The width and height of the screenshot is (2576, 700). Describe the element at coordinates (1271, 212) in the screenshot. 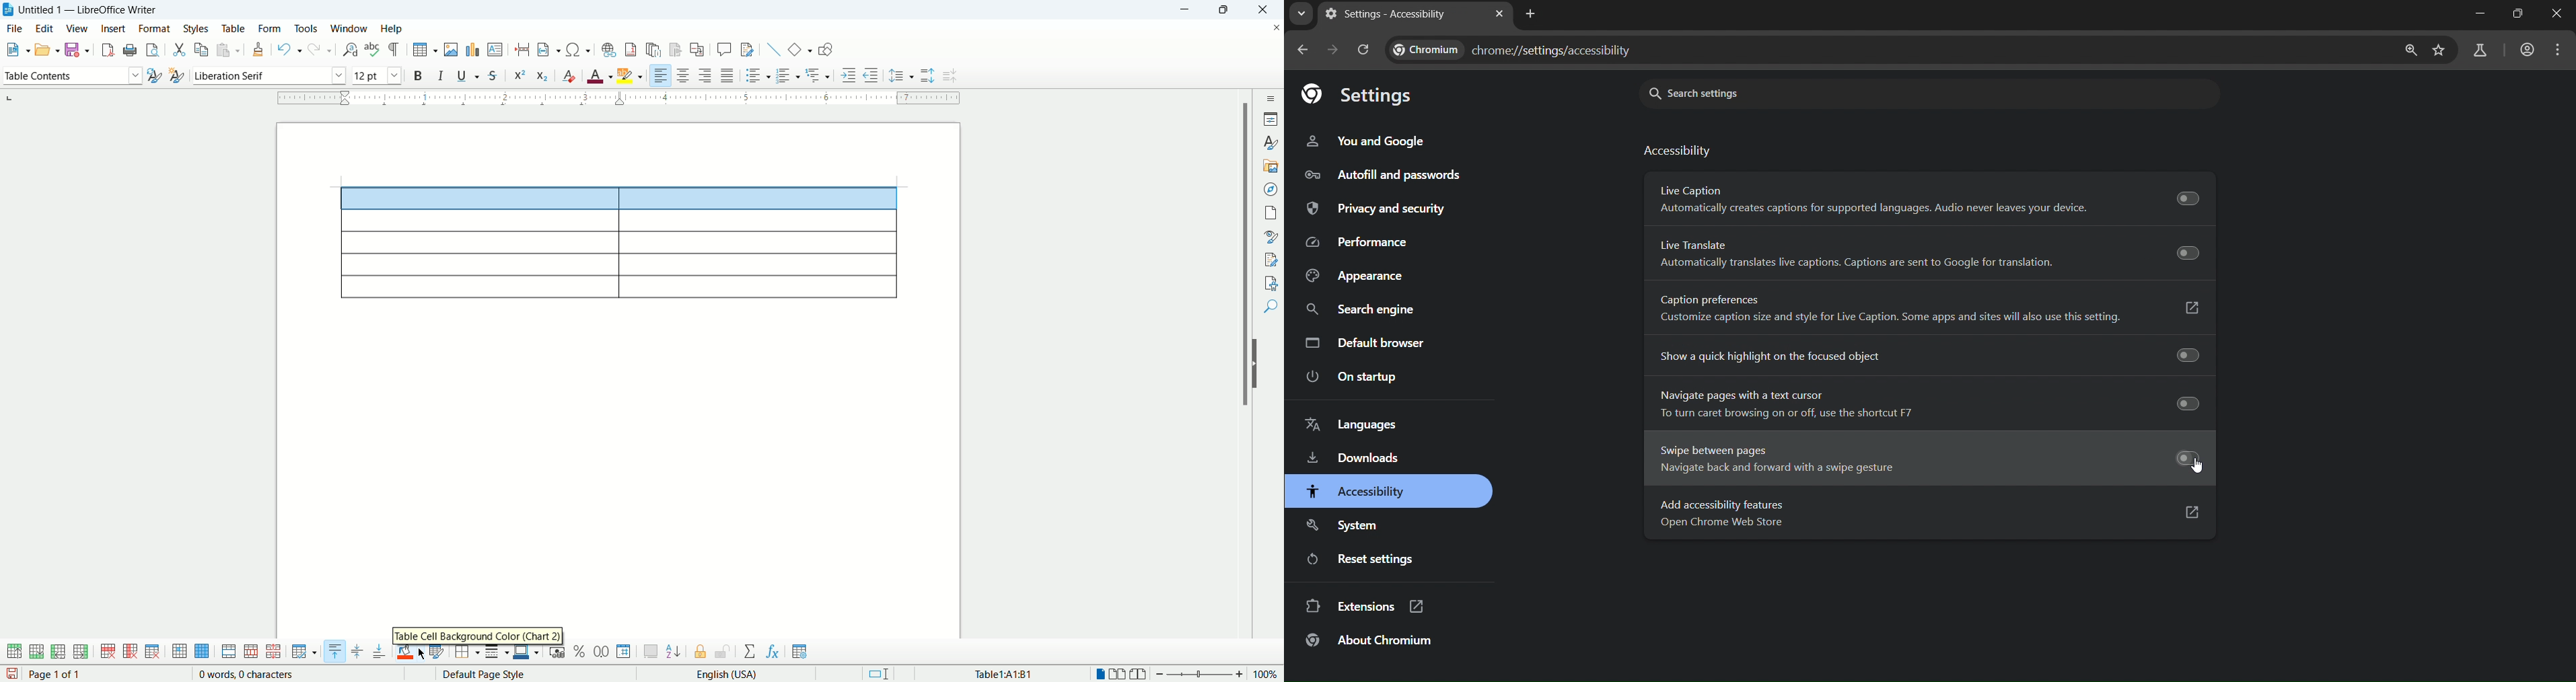

I see `page` at that location.